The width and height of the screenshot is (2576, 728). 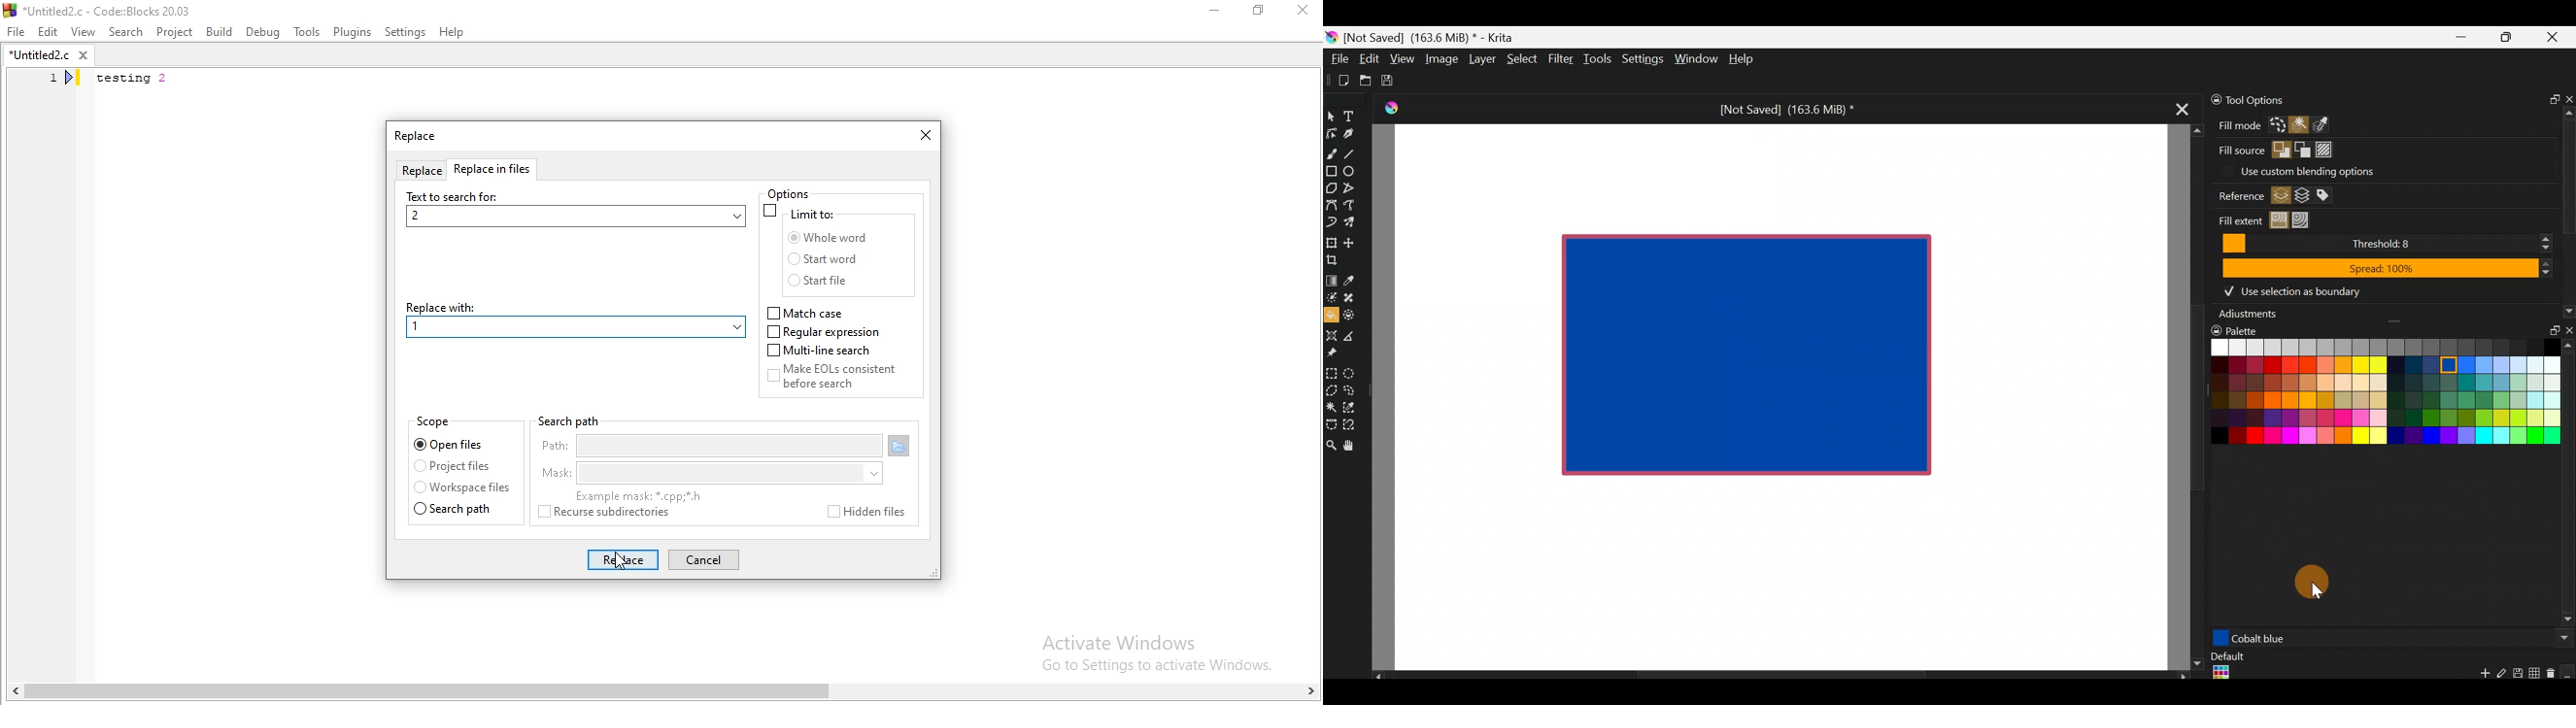 I want to click on Calligraphy, so click(x=1351, y=134).